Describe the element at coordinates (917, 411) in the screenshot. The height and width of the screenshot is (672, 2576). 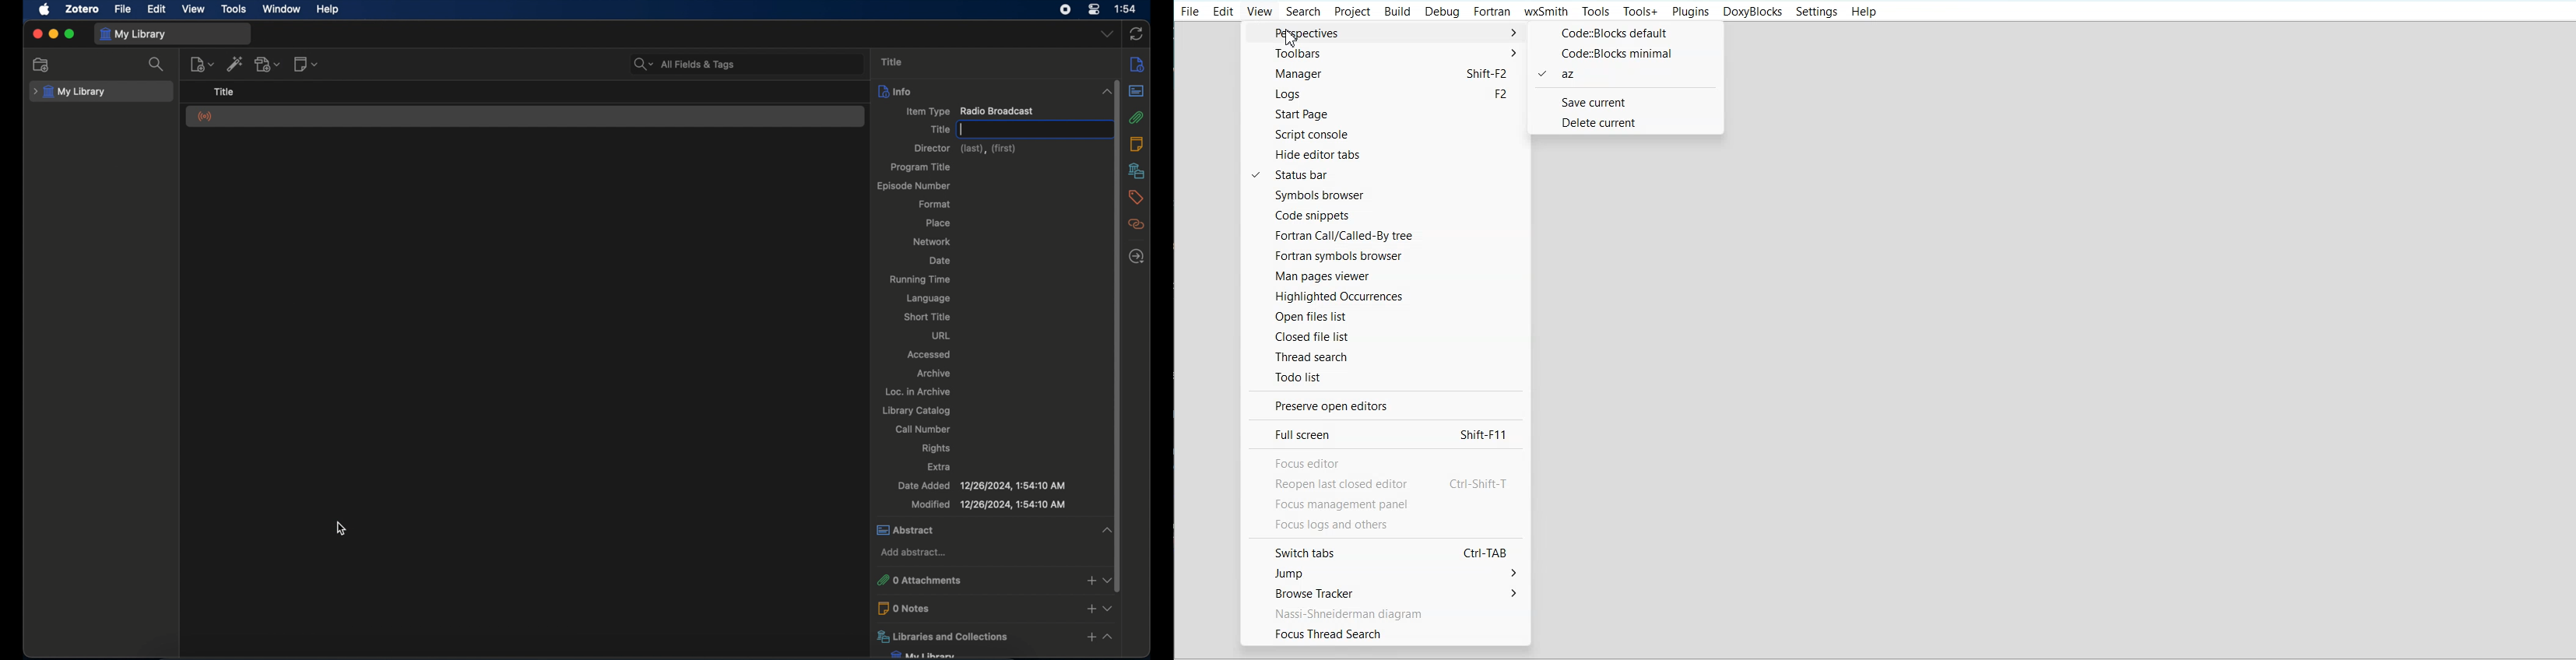
I see `library catalog` at that location.